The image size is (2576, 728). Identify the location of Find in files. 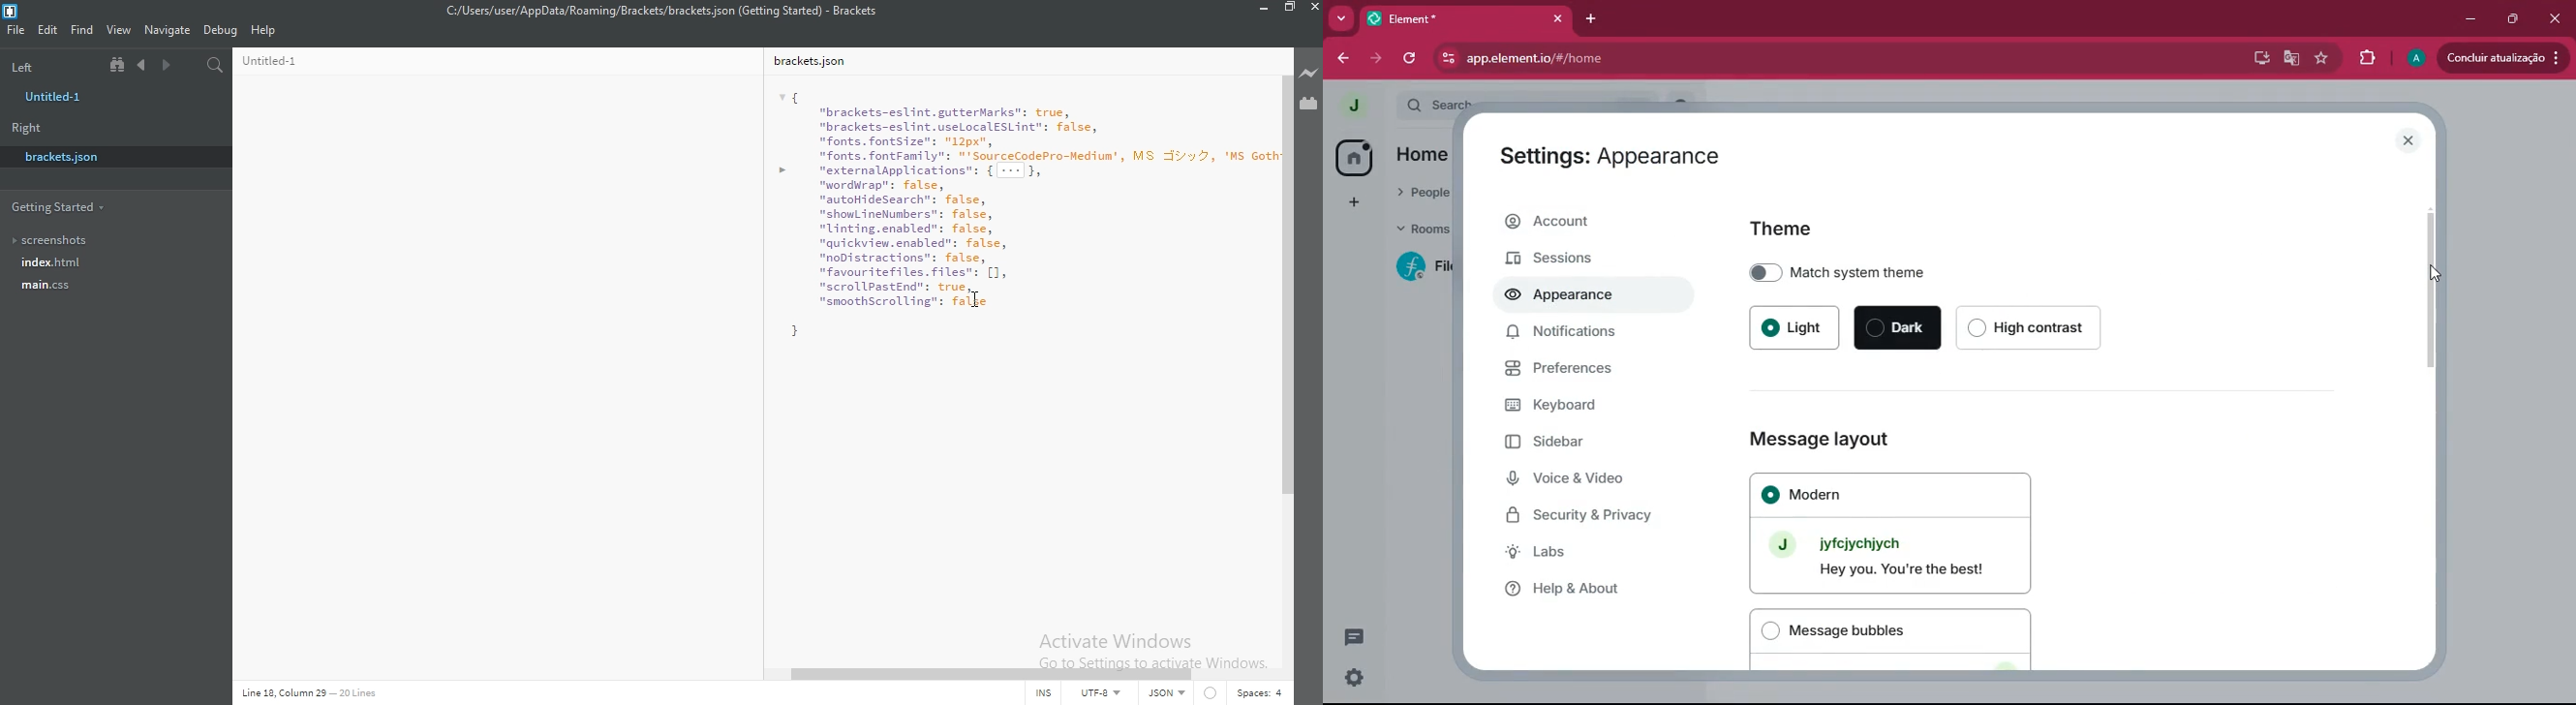
(216, 63).